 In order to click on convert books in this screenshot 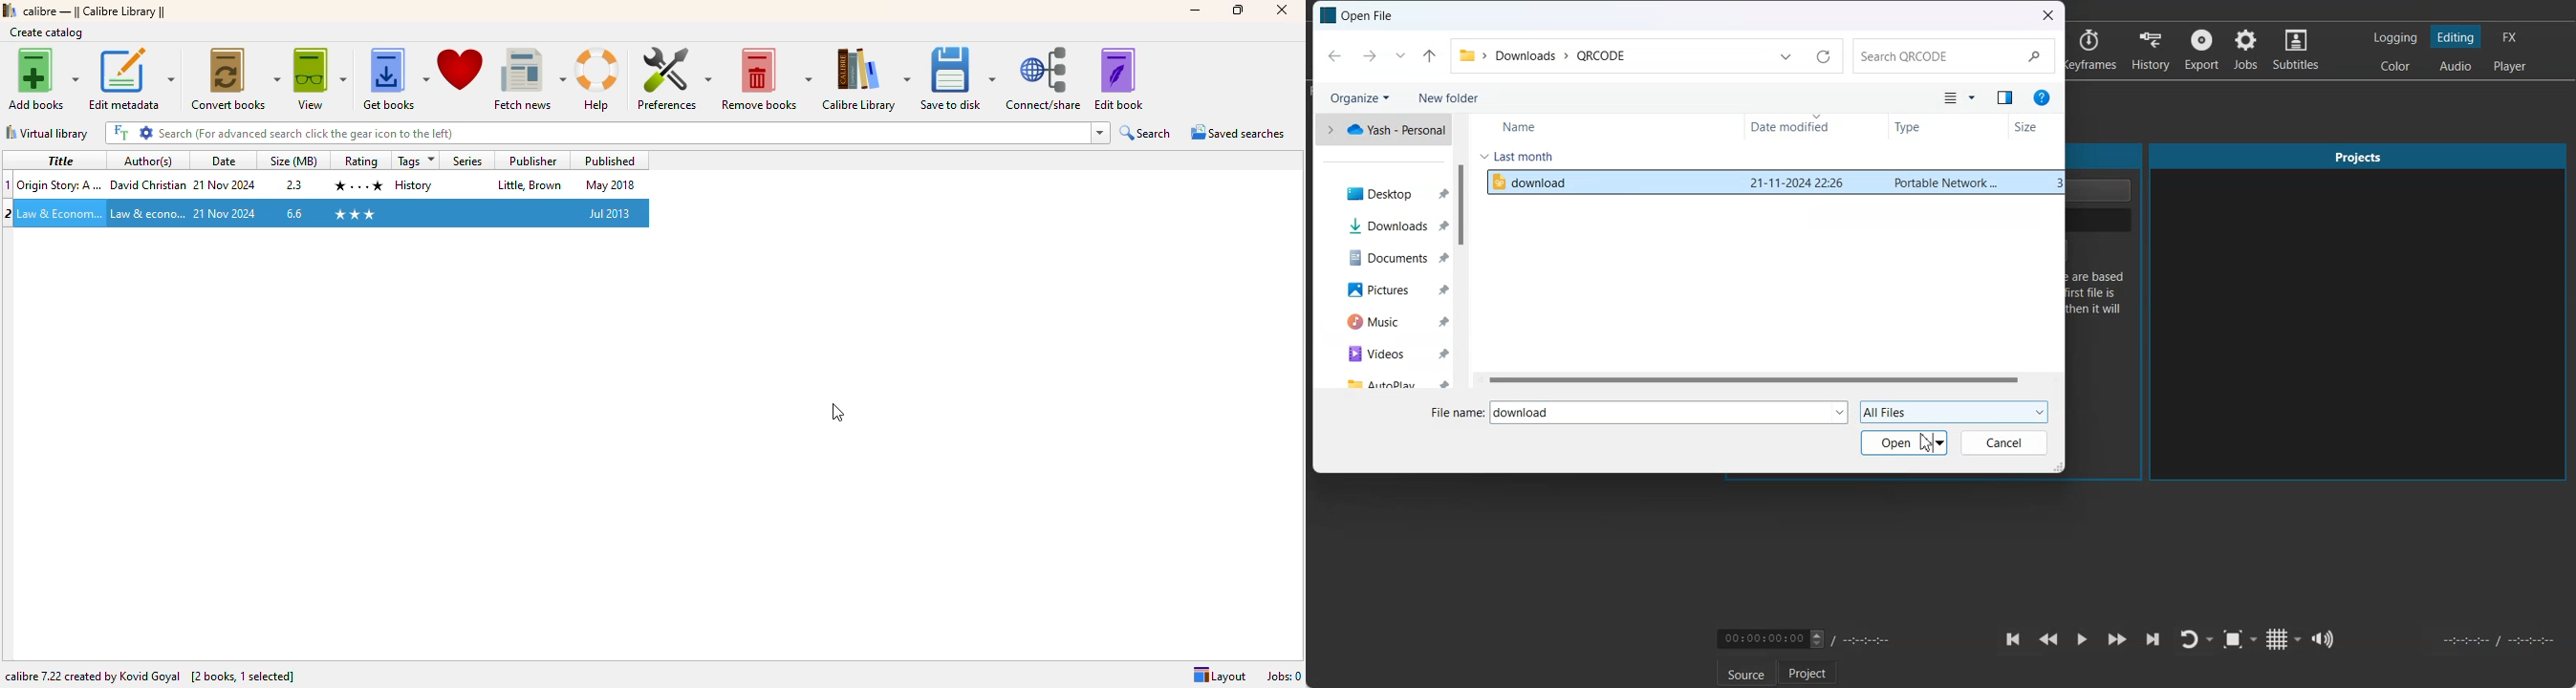, I will do `click(235, 78)`.